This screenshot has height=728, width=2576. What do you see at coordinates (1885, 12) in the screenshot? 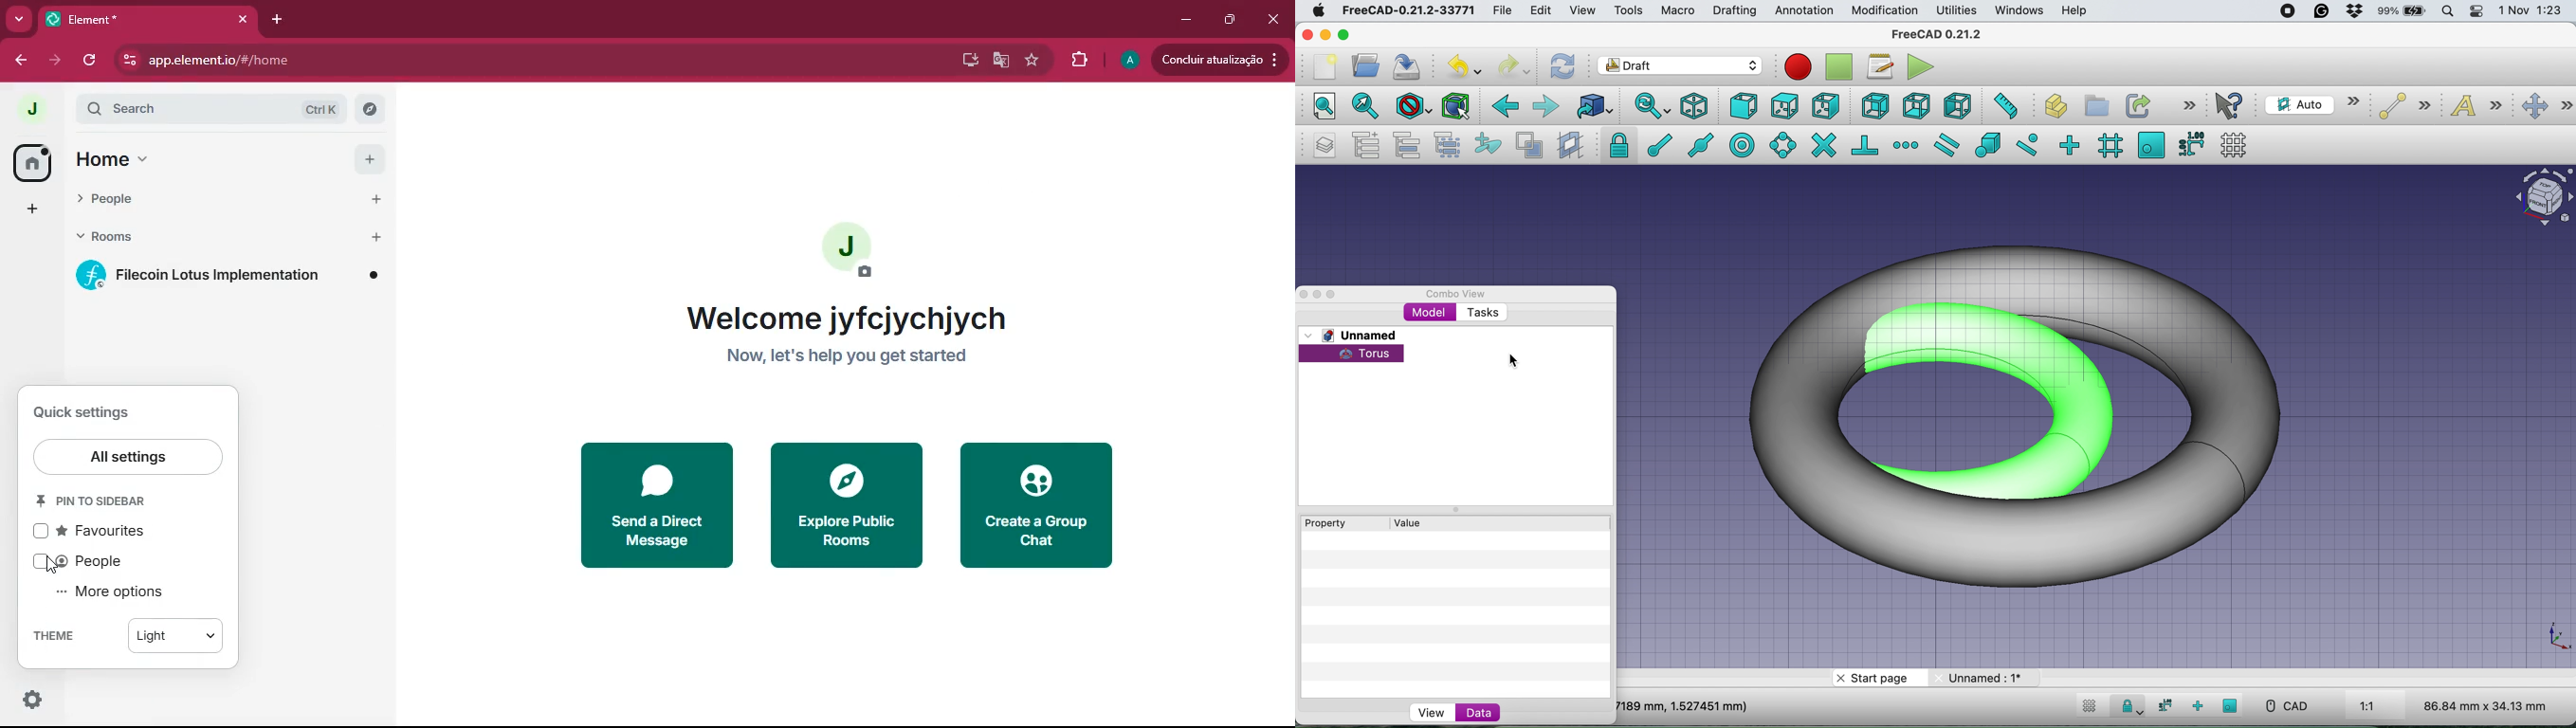
I see `modification` at bounding box center [1885, 12].